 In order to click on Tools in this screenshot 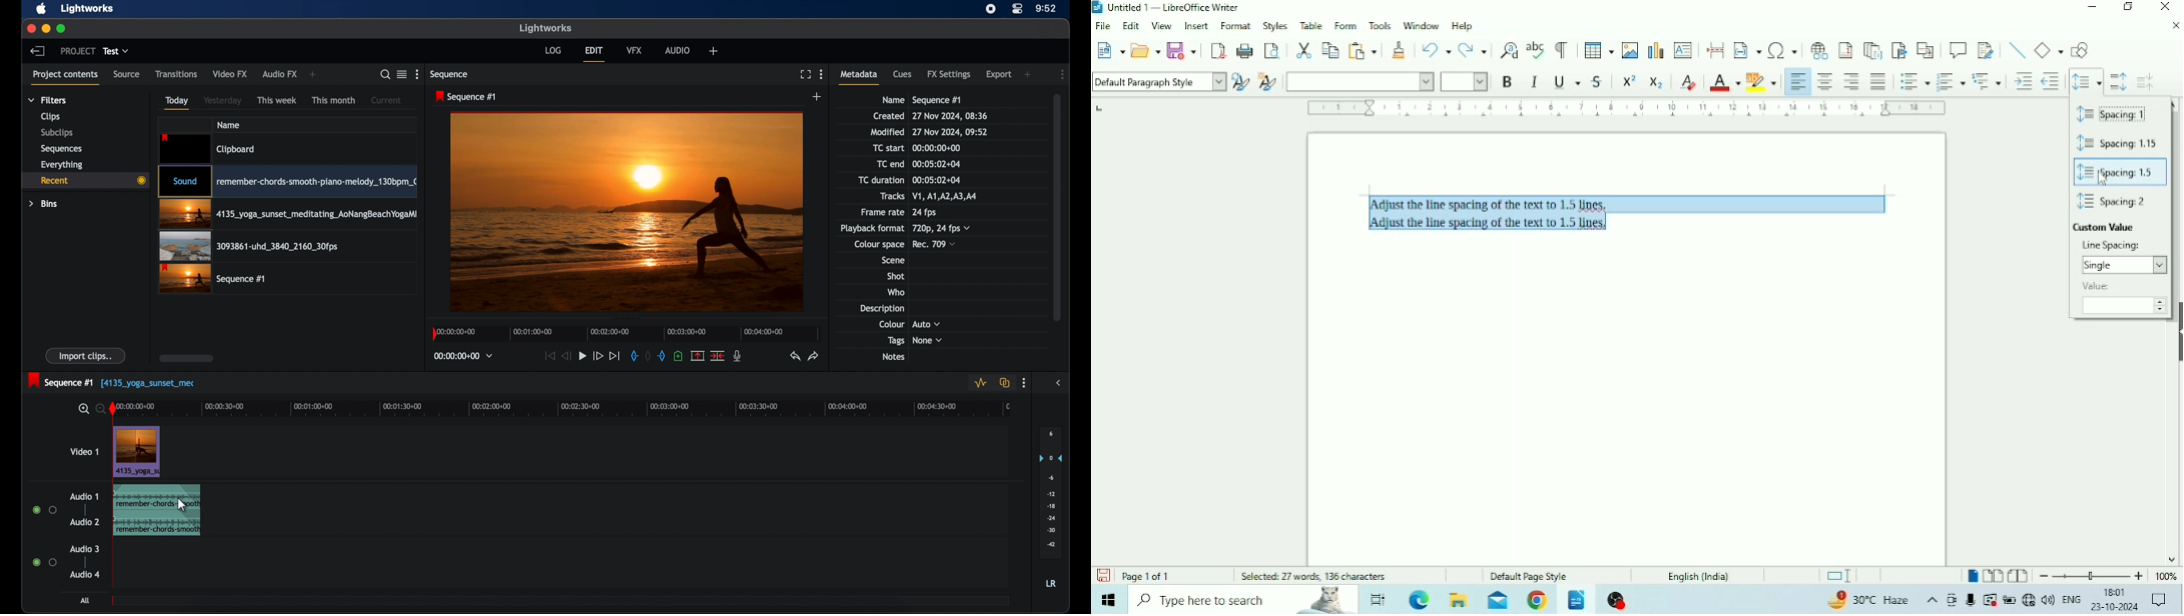, I will do `click(1382, 24)`.